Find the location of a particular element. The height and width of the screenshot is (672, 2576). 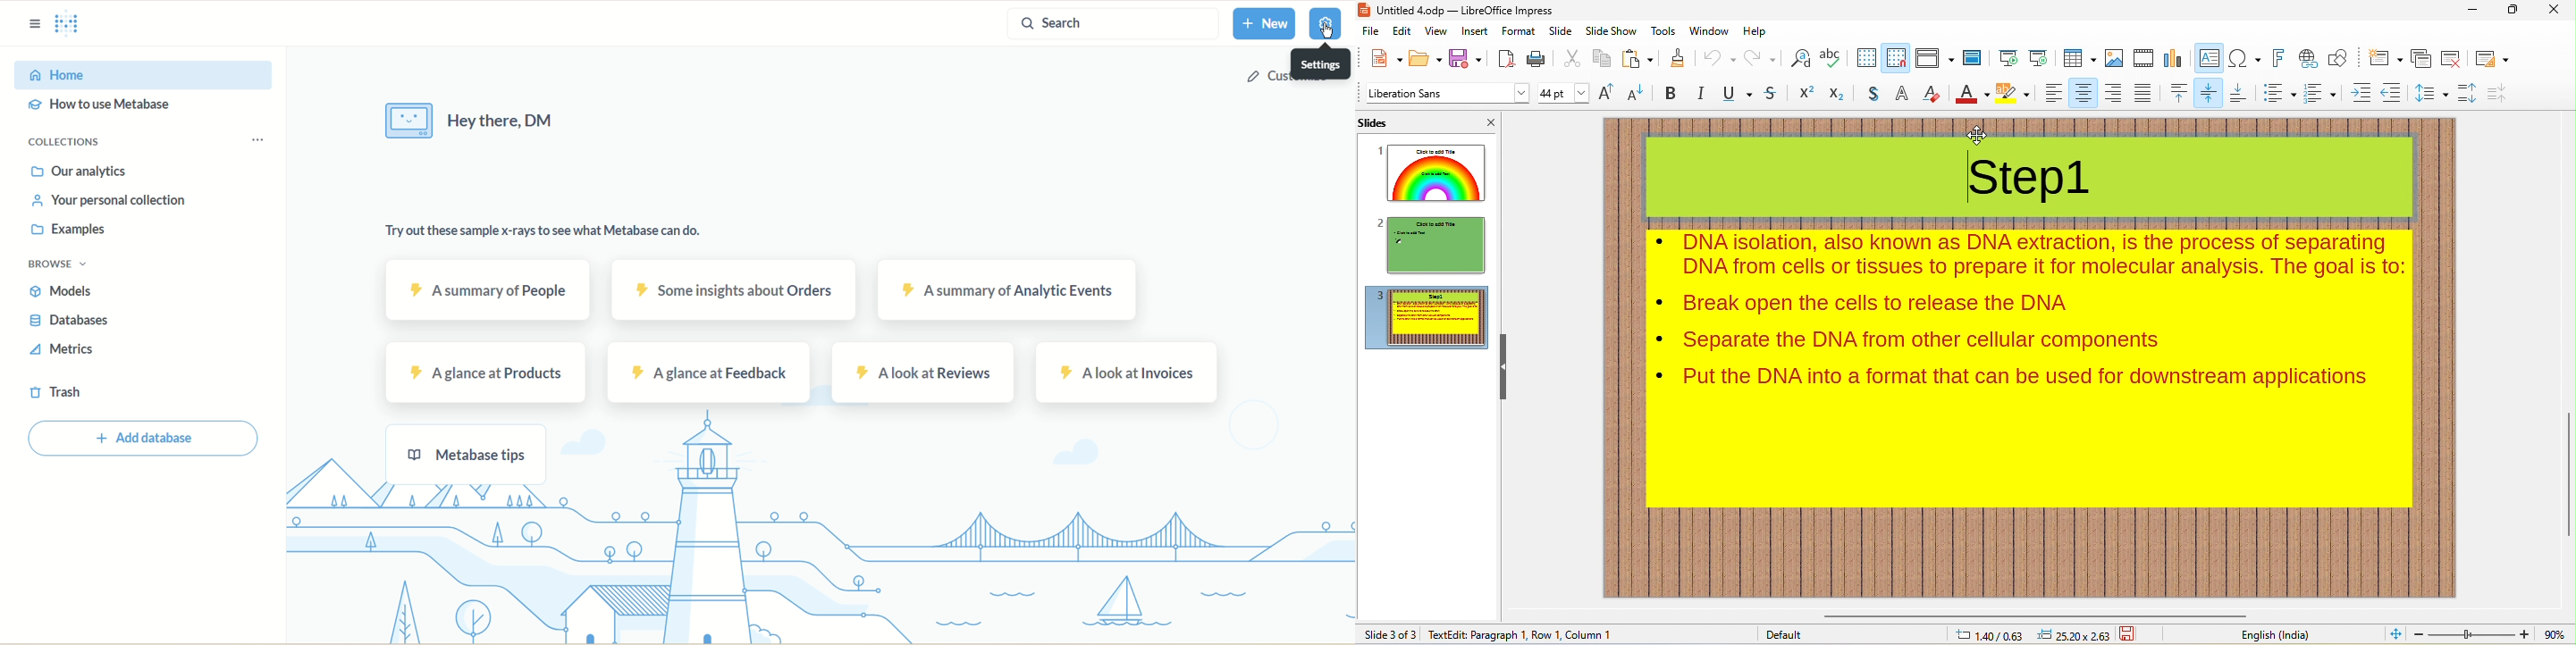

strikethrough is located at coordinates (1772, 94).